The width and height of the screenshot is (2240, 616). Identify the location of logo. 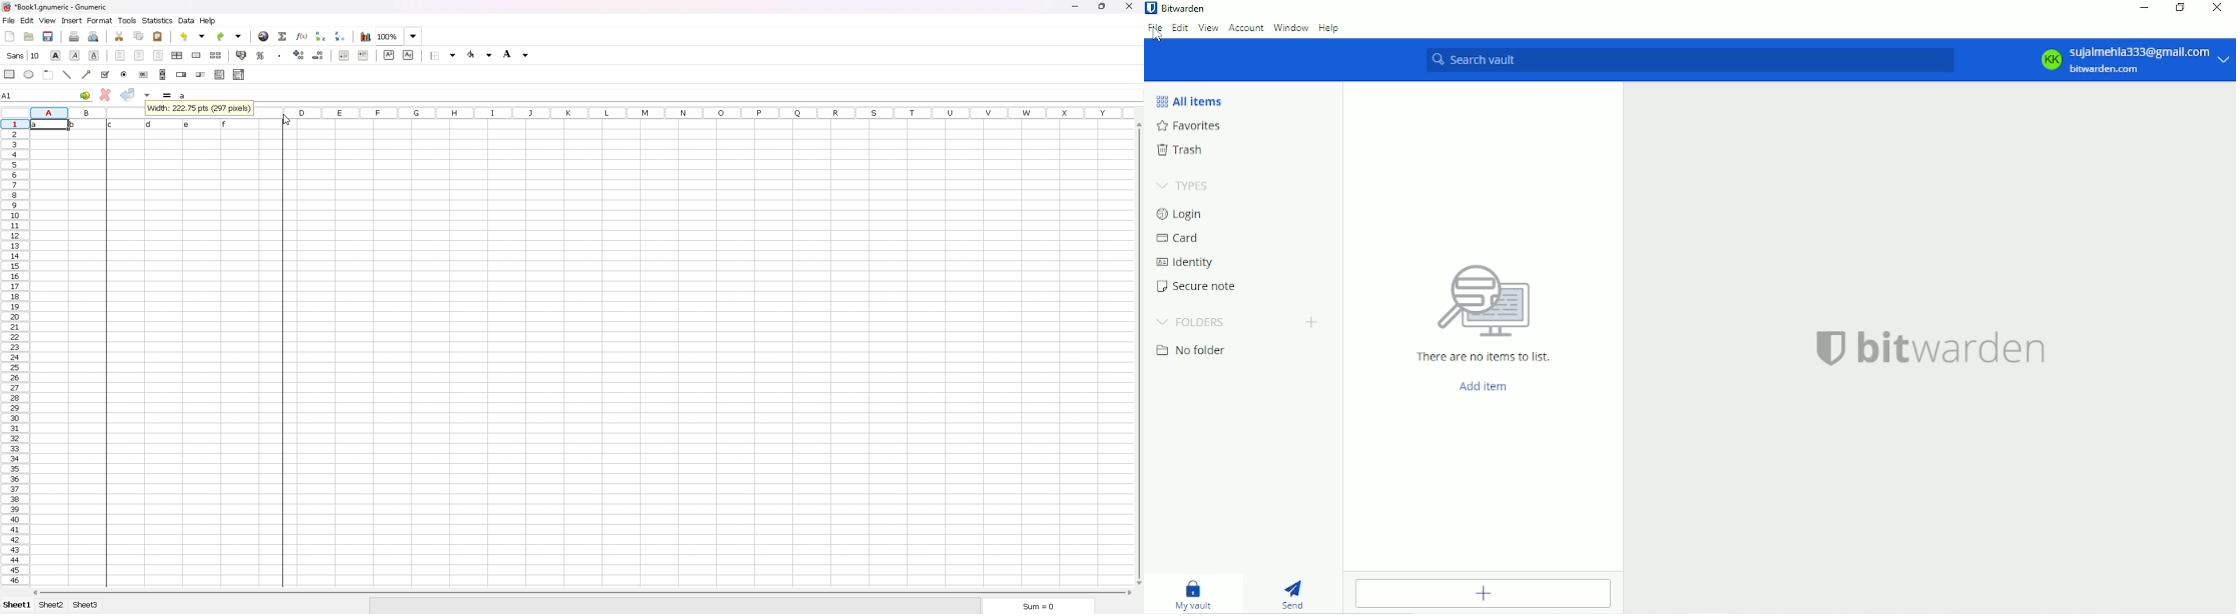
(1825, 349).